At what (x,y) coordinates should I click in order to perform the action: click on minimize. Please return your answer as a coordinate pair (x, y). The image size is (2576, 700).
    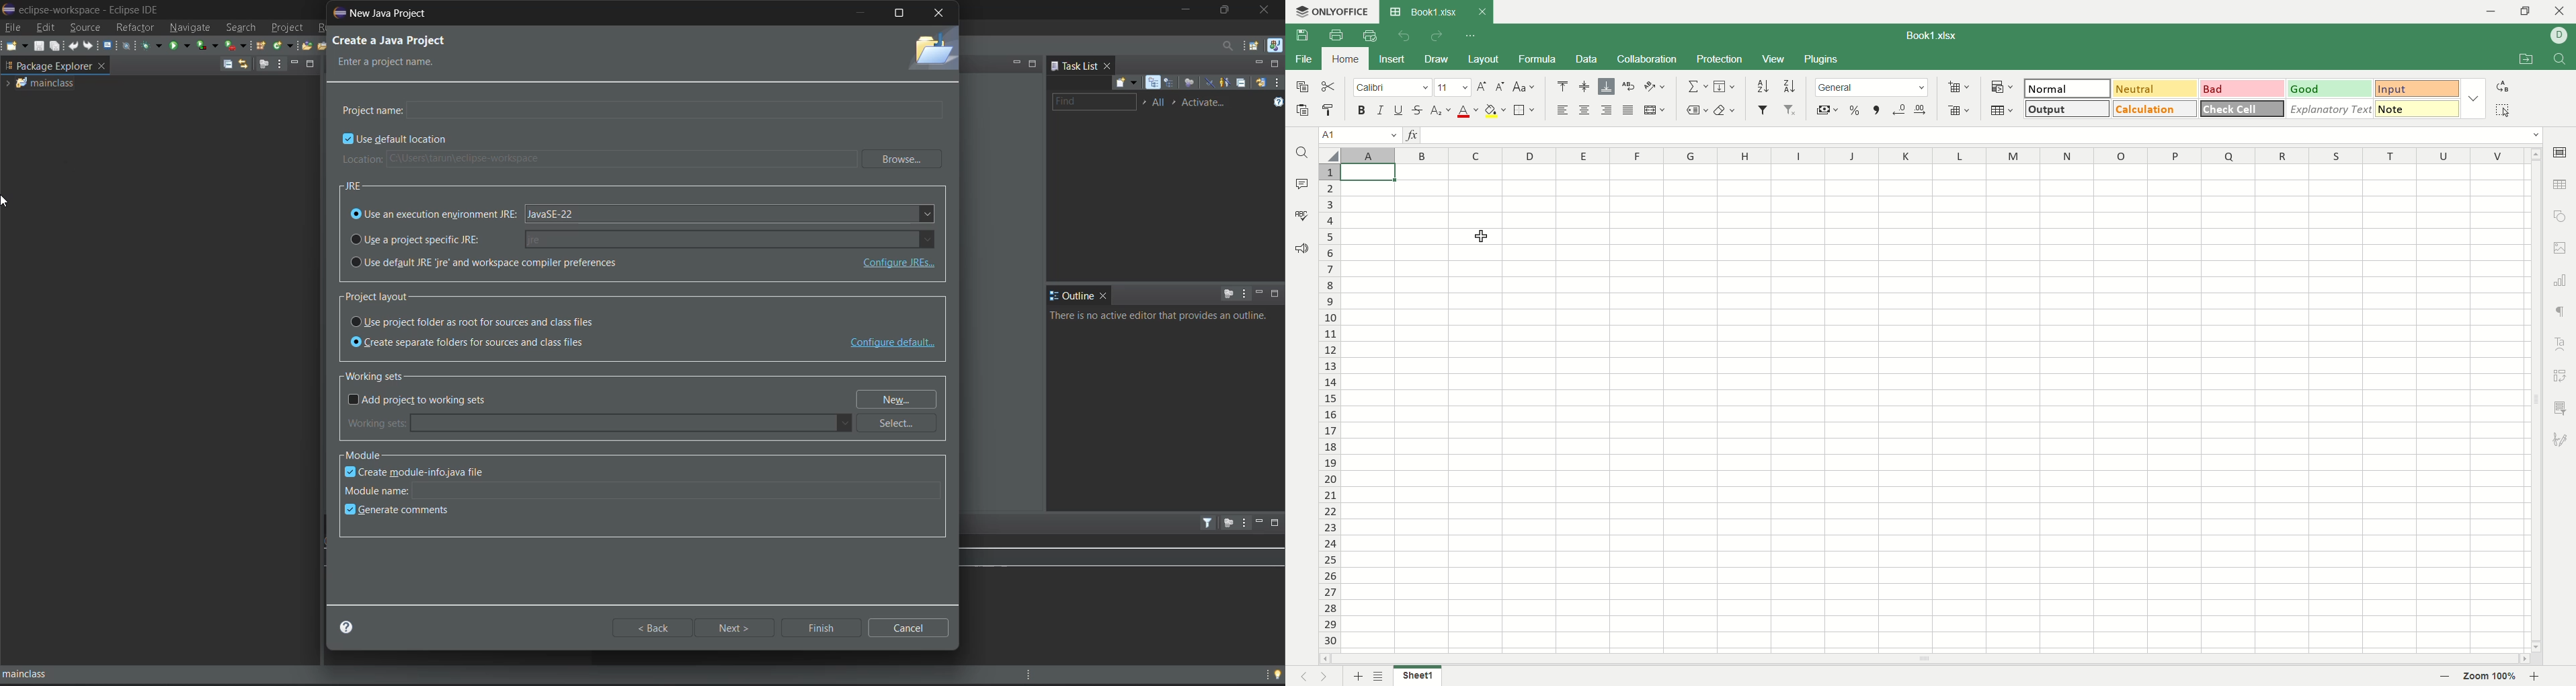
    Looking at the image, I should click on (1258, 521).